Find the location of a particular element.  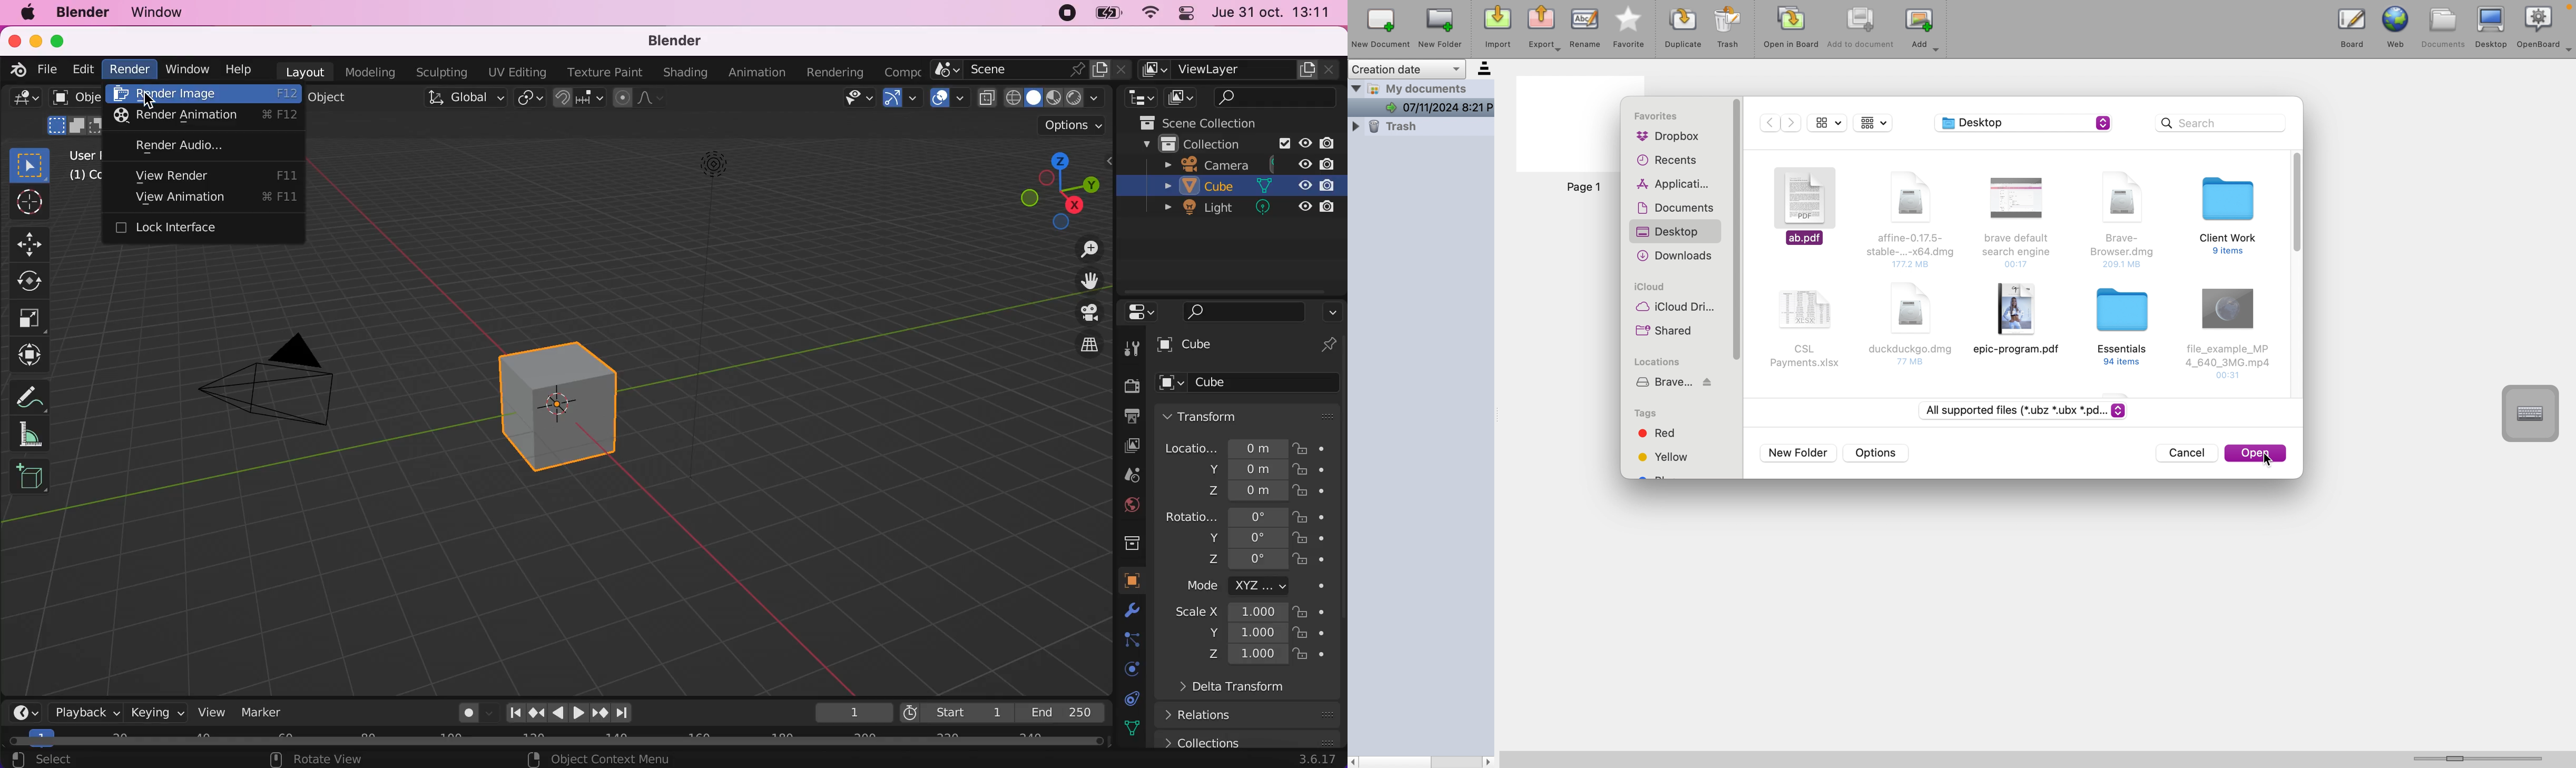

physics is located at coordinates (1137, 613).